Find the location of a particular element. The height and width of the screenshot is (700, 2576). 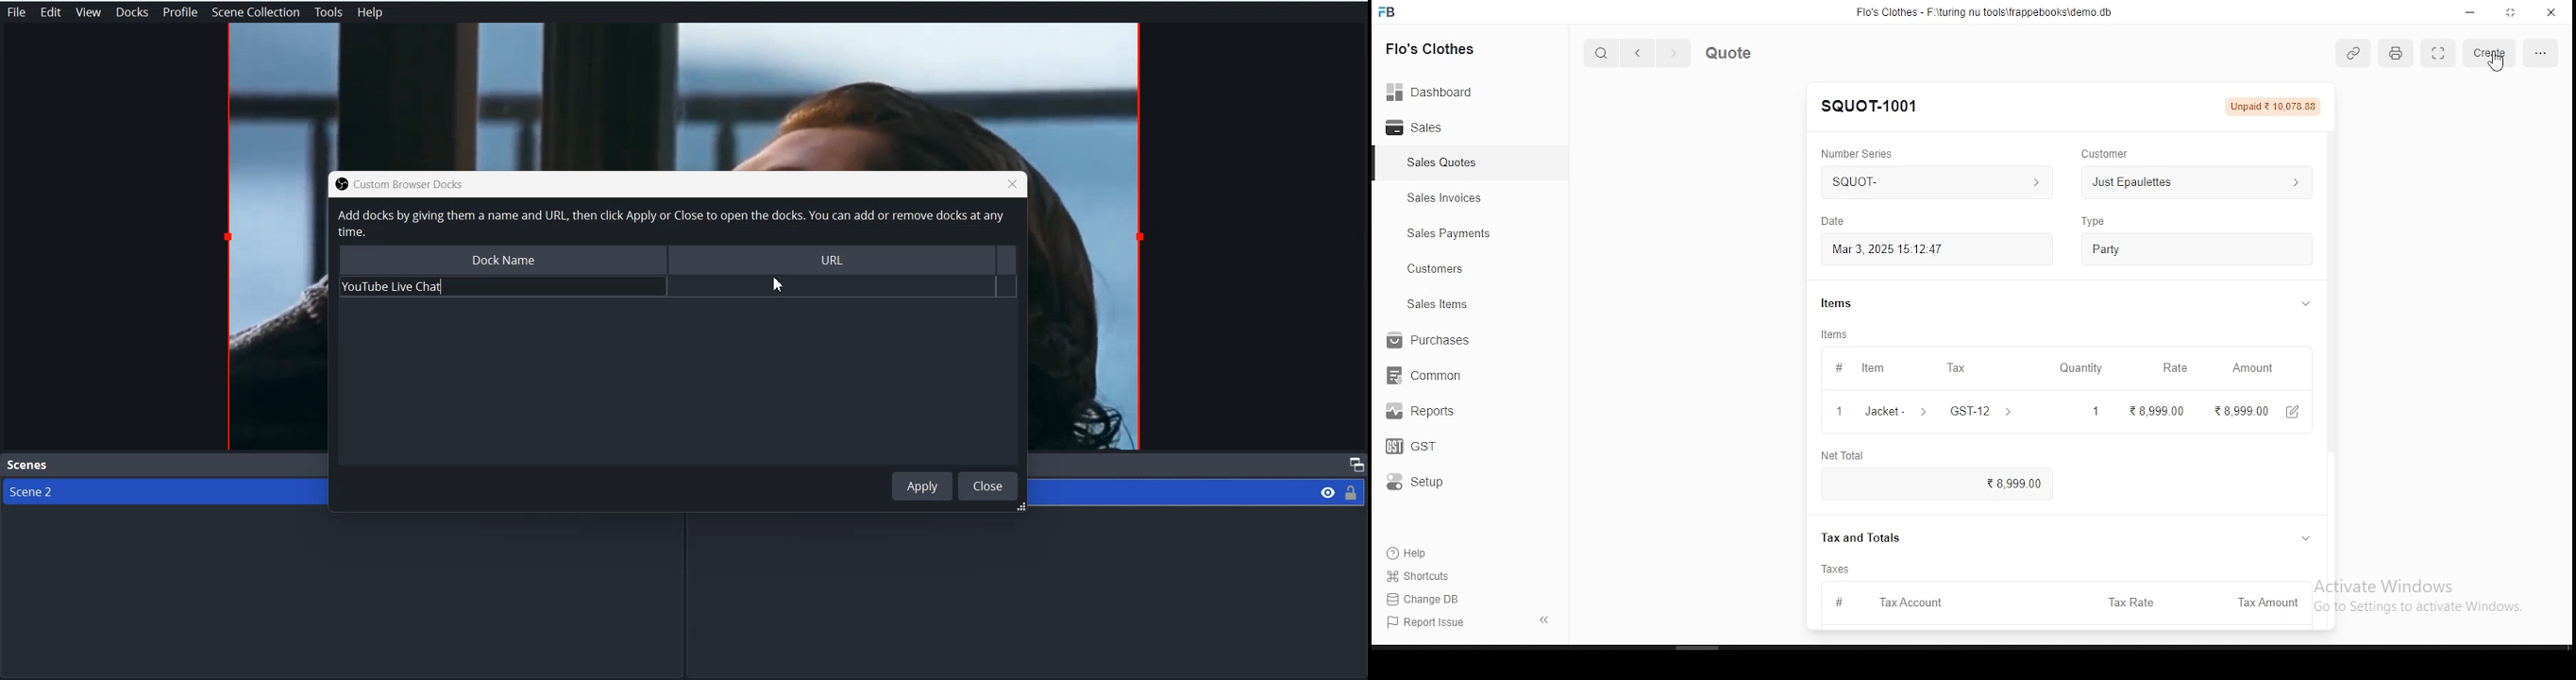

resize is located at coordinates (1018, 508).